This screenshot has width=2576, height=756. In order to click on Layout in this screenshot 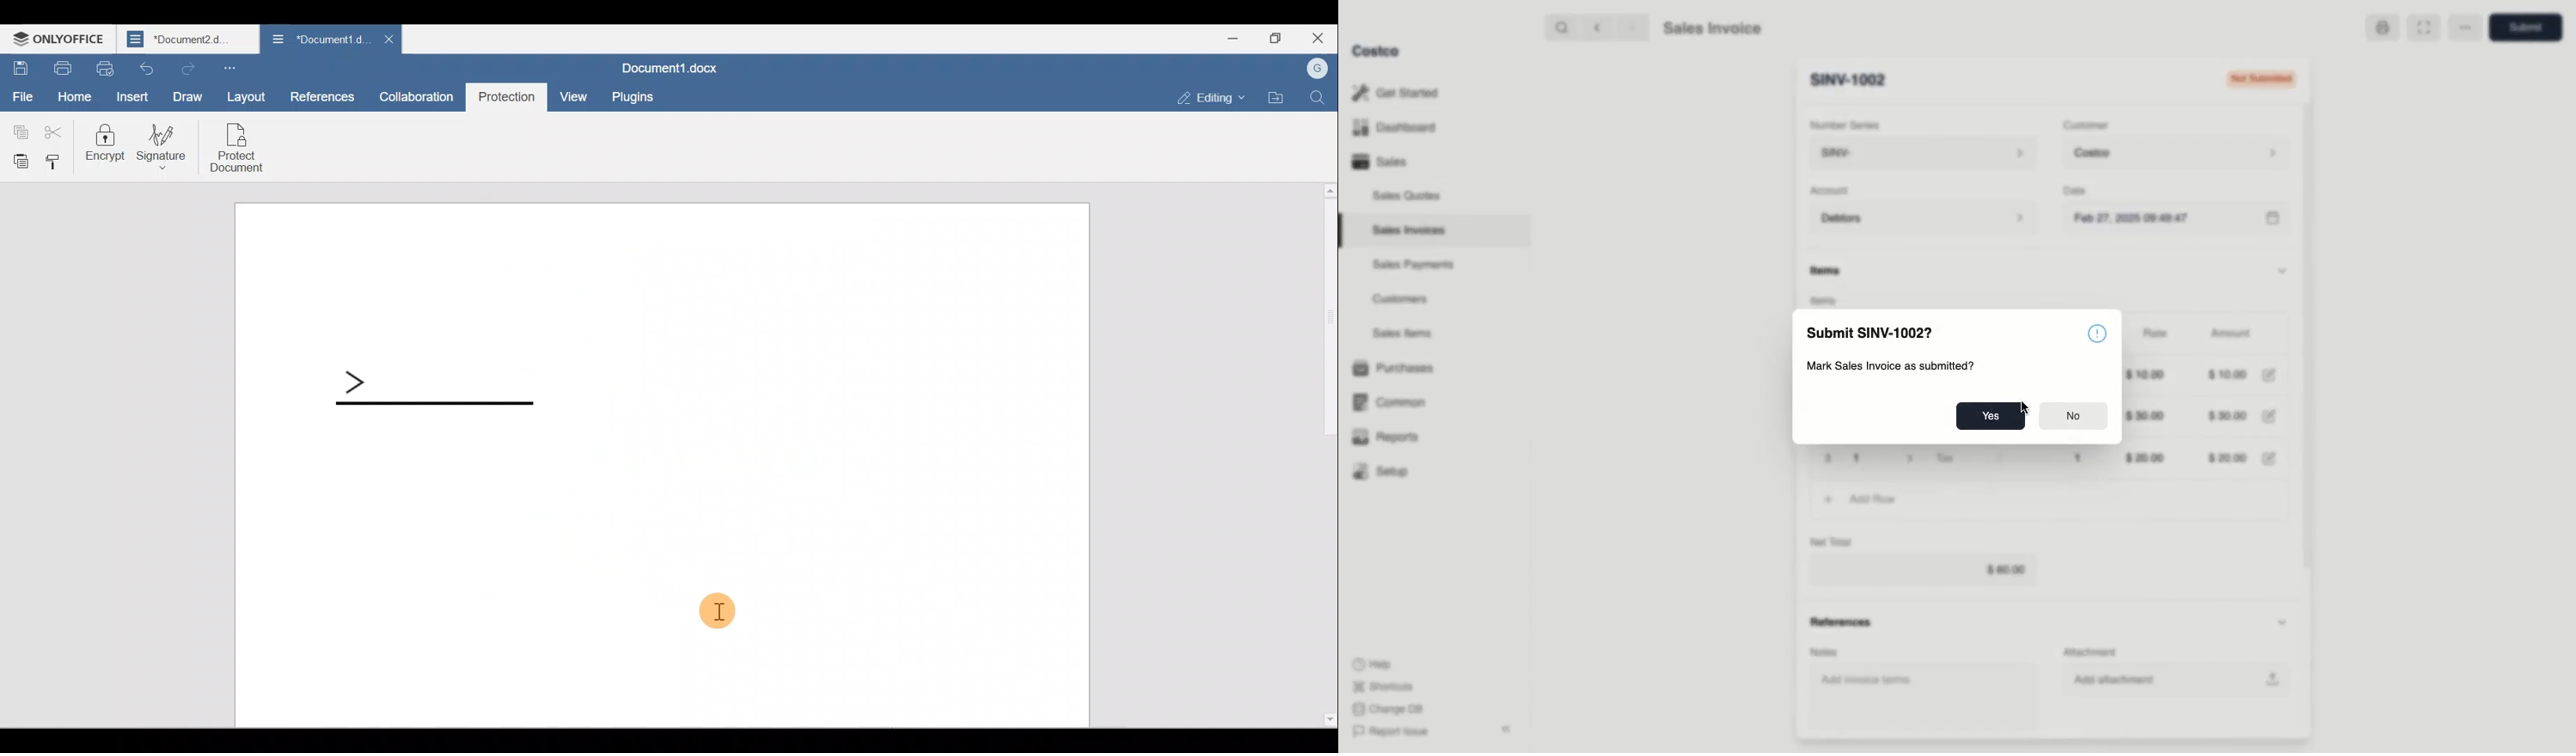, I will do `click(244, 94)`.